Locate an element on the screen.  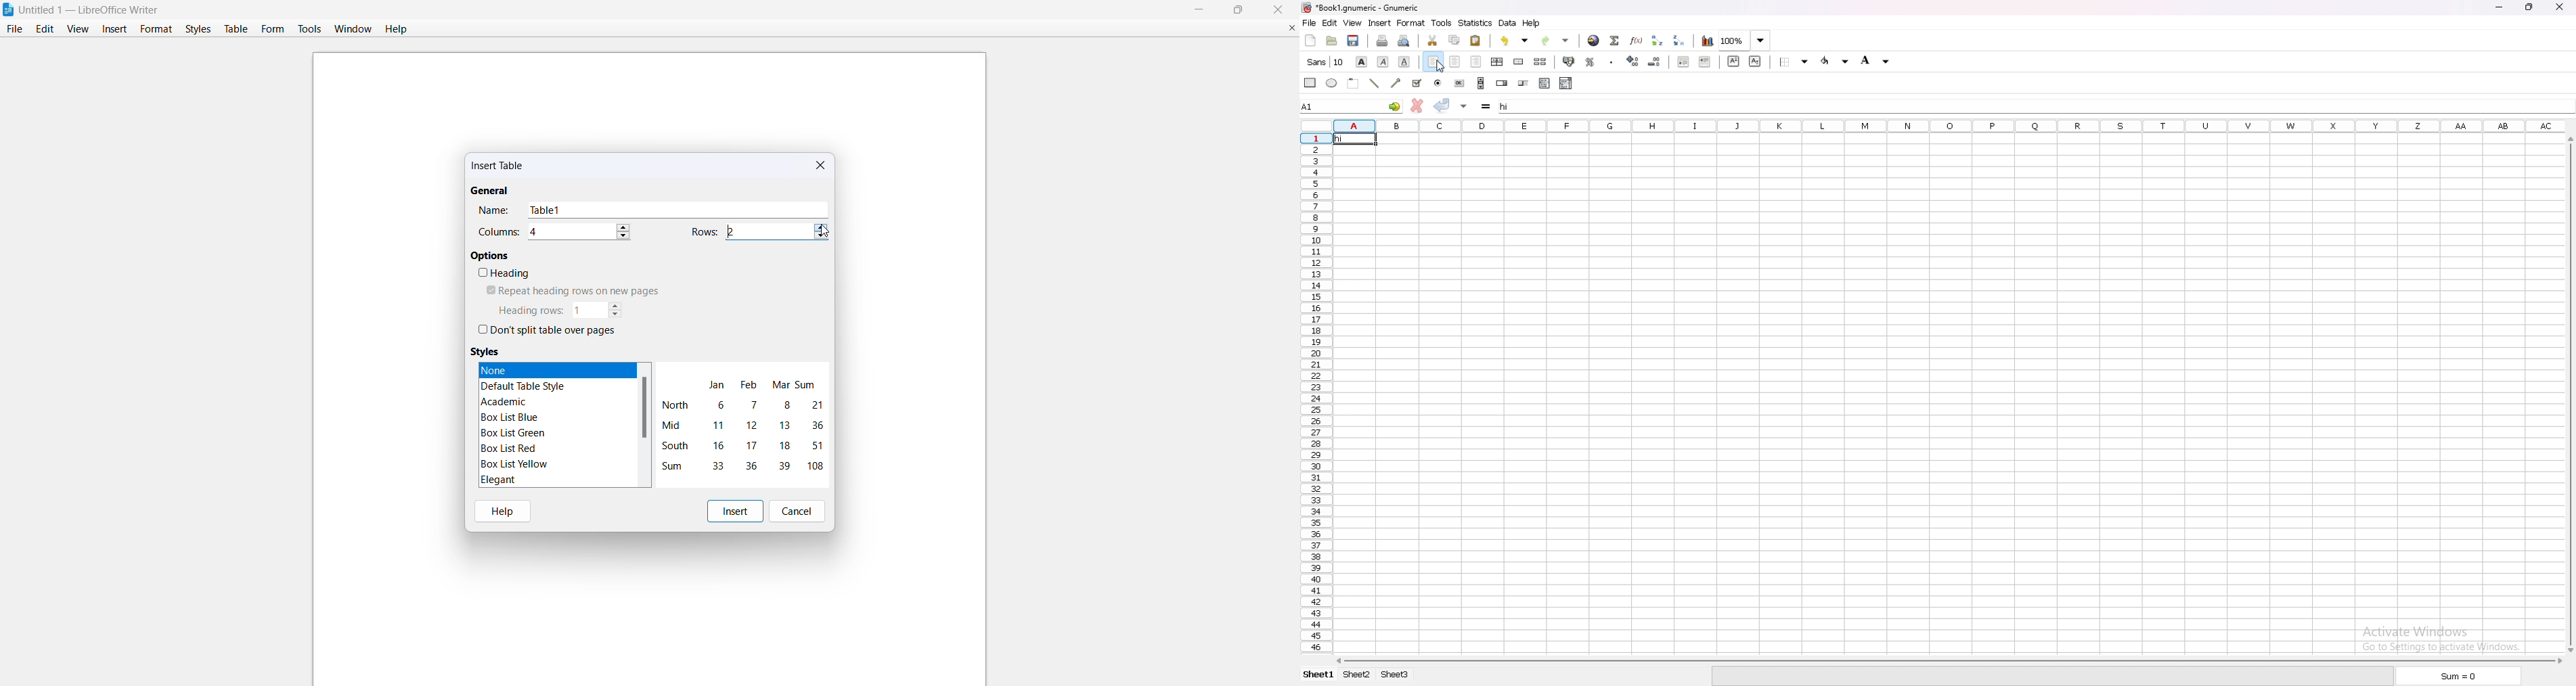
file name is located at coordinates (1363, 8).